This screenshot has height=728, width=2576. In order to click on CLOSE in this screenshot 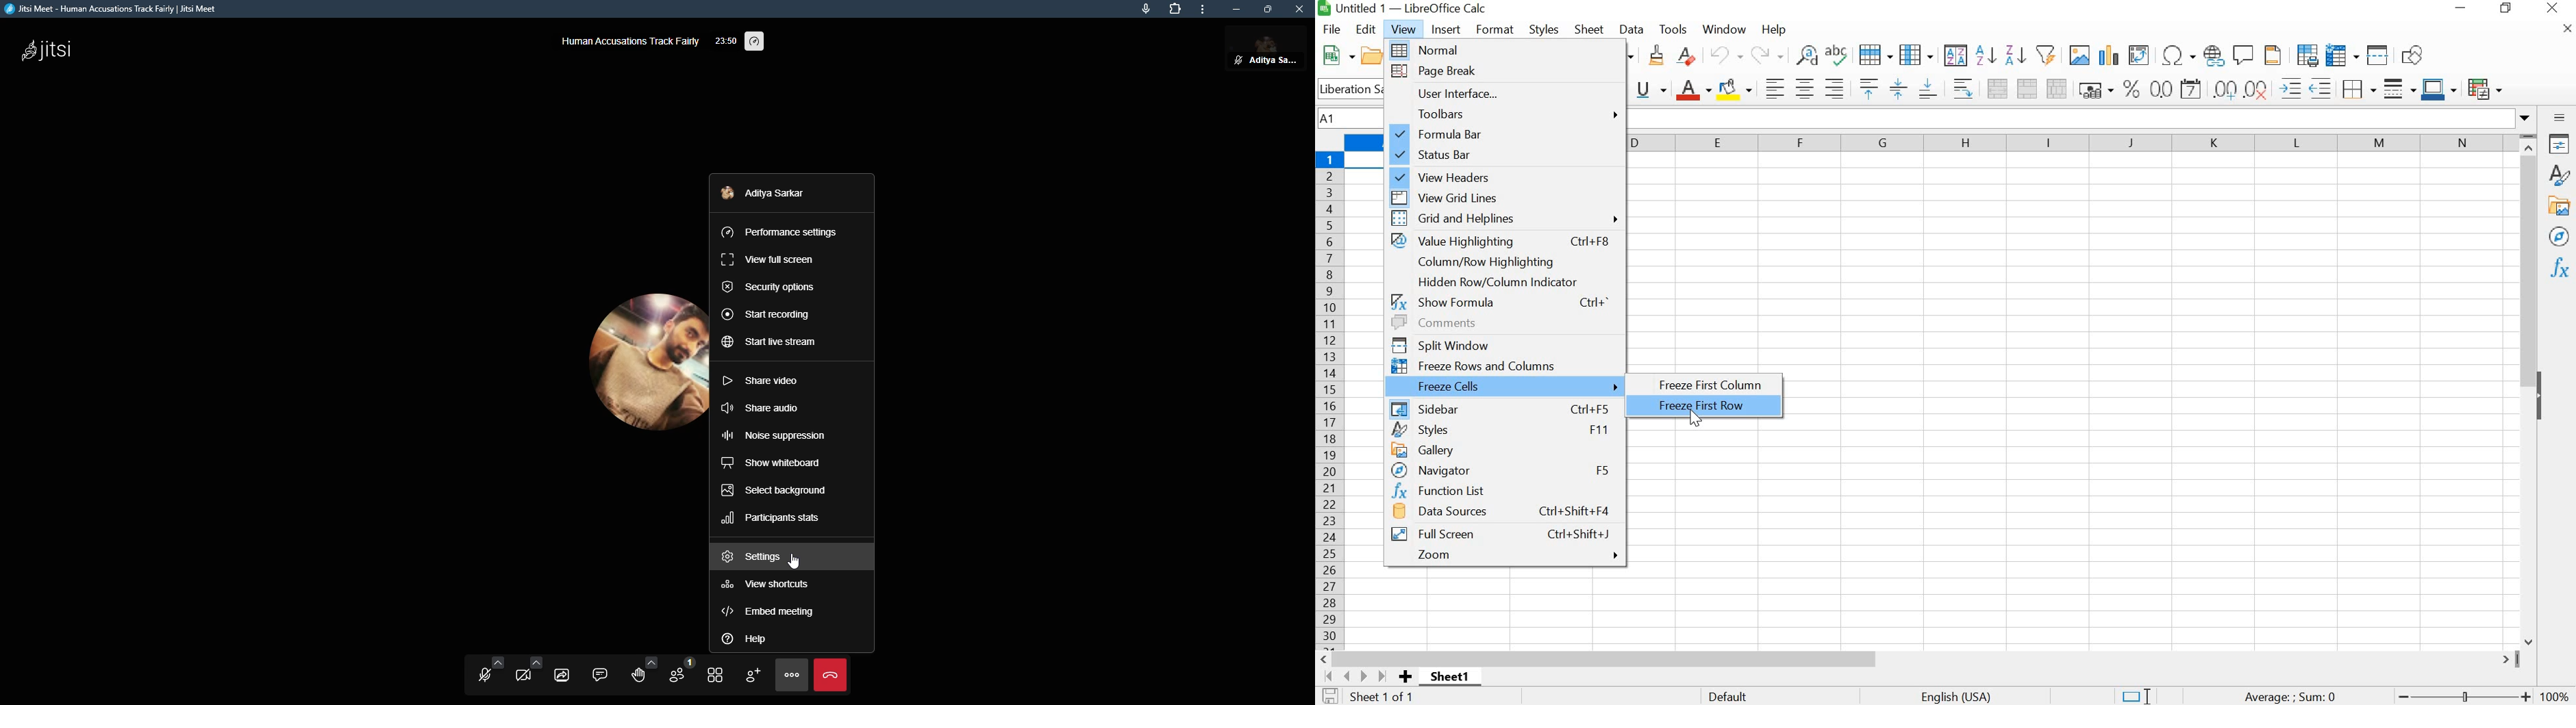, I will do `click(2553, 10)`.